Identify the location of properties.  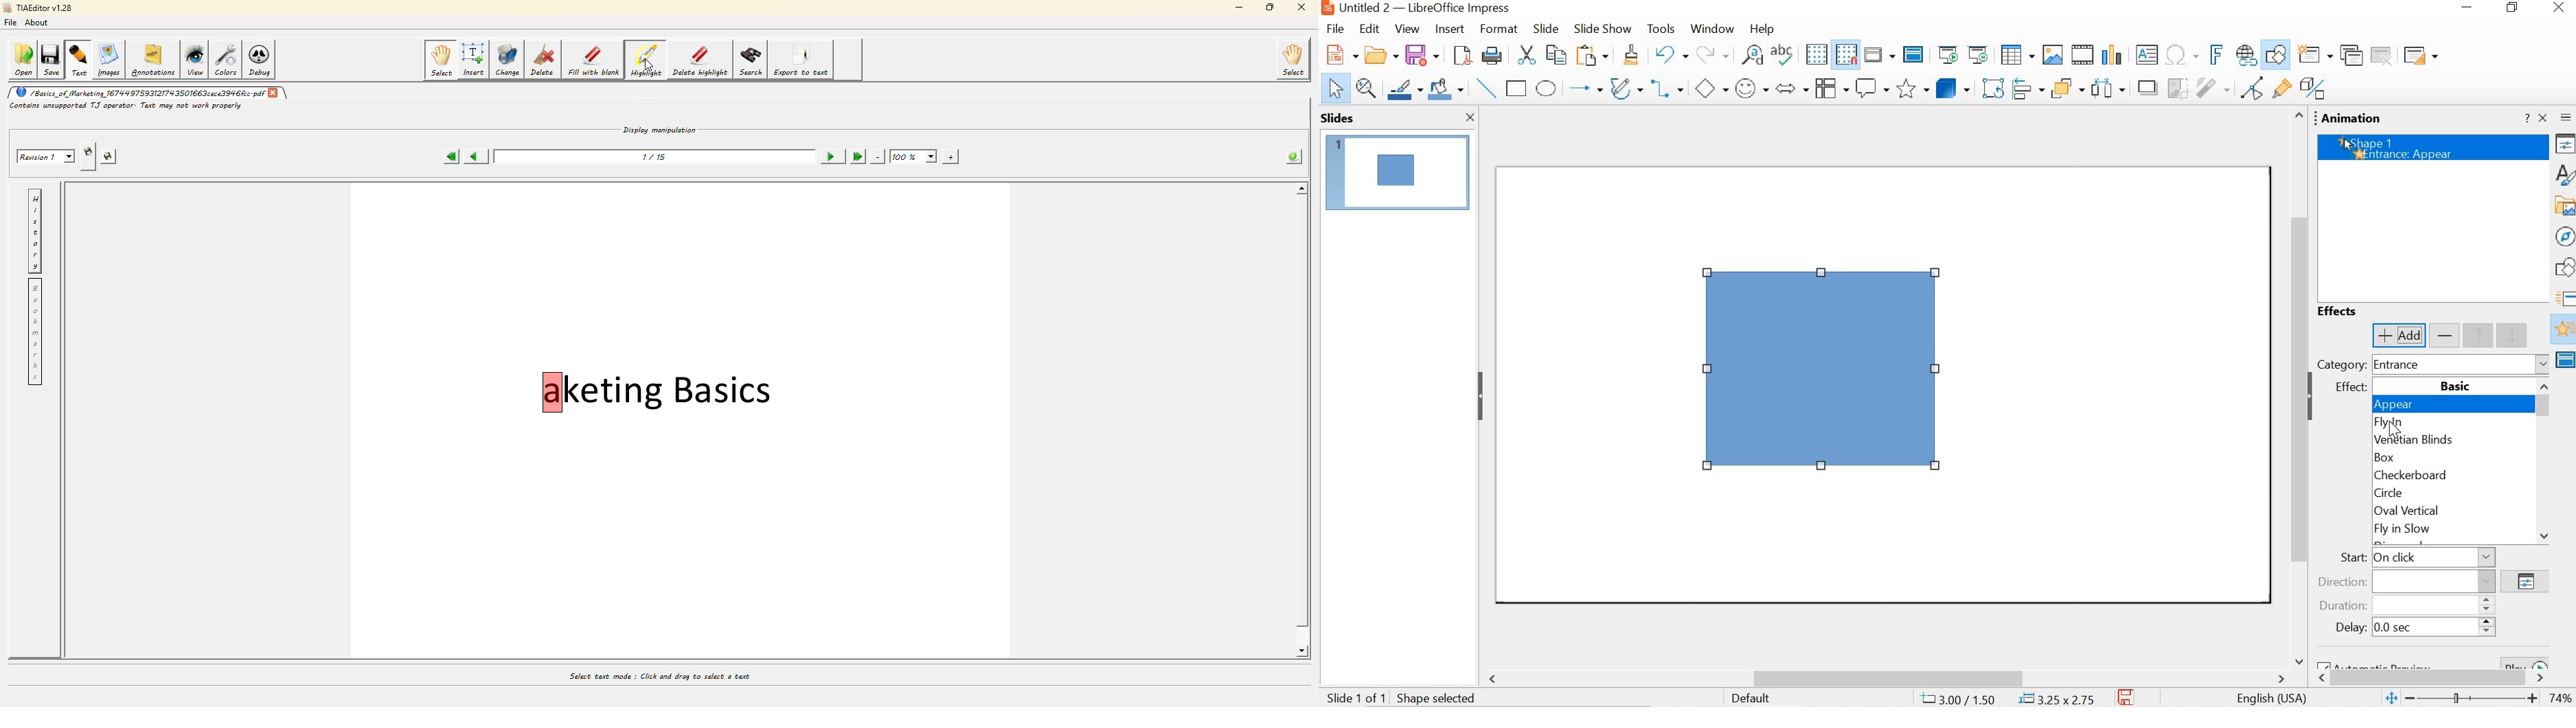
(2565, 144).